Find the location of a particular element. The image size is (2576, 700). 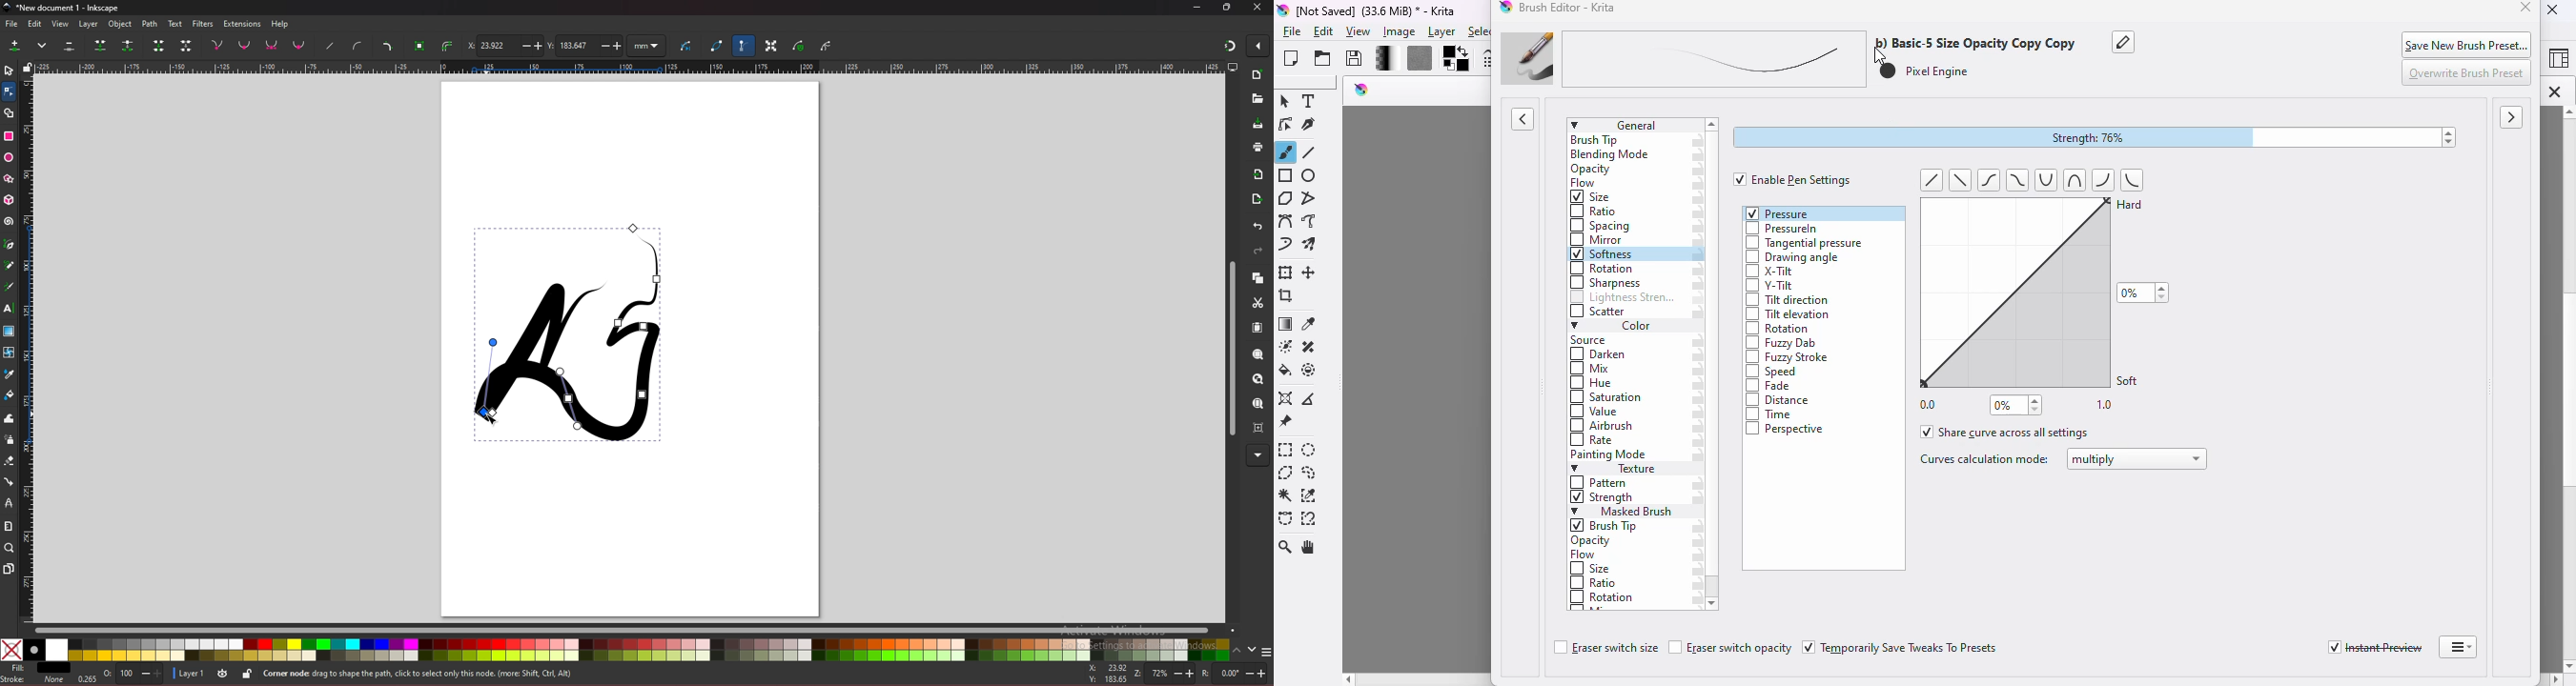

bezier curve tool is located at coordinates (1285, 221).